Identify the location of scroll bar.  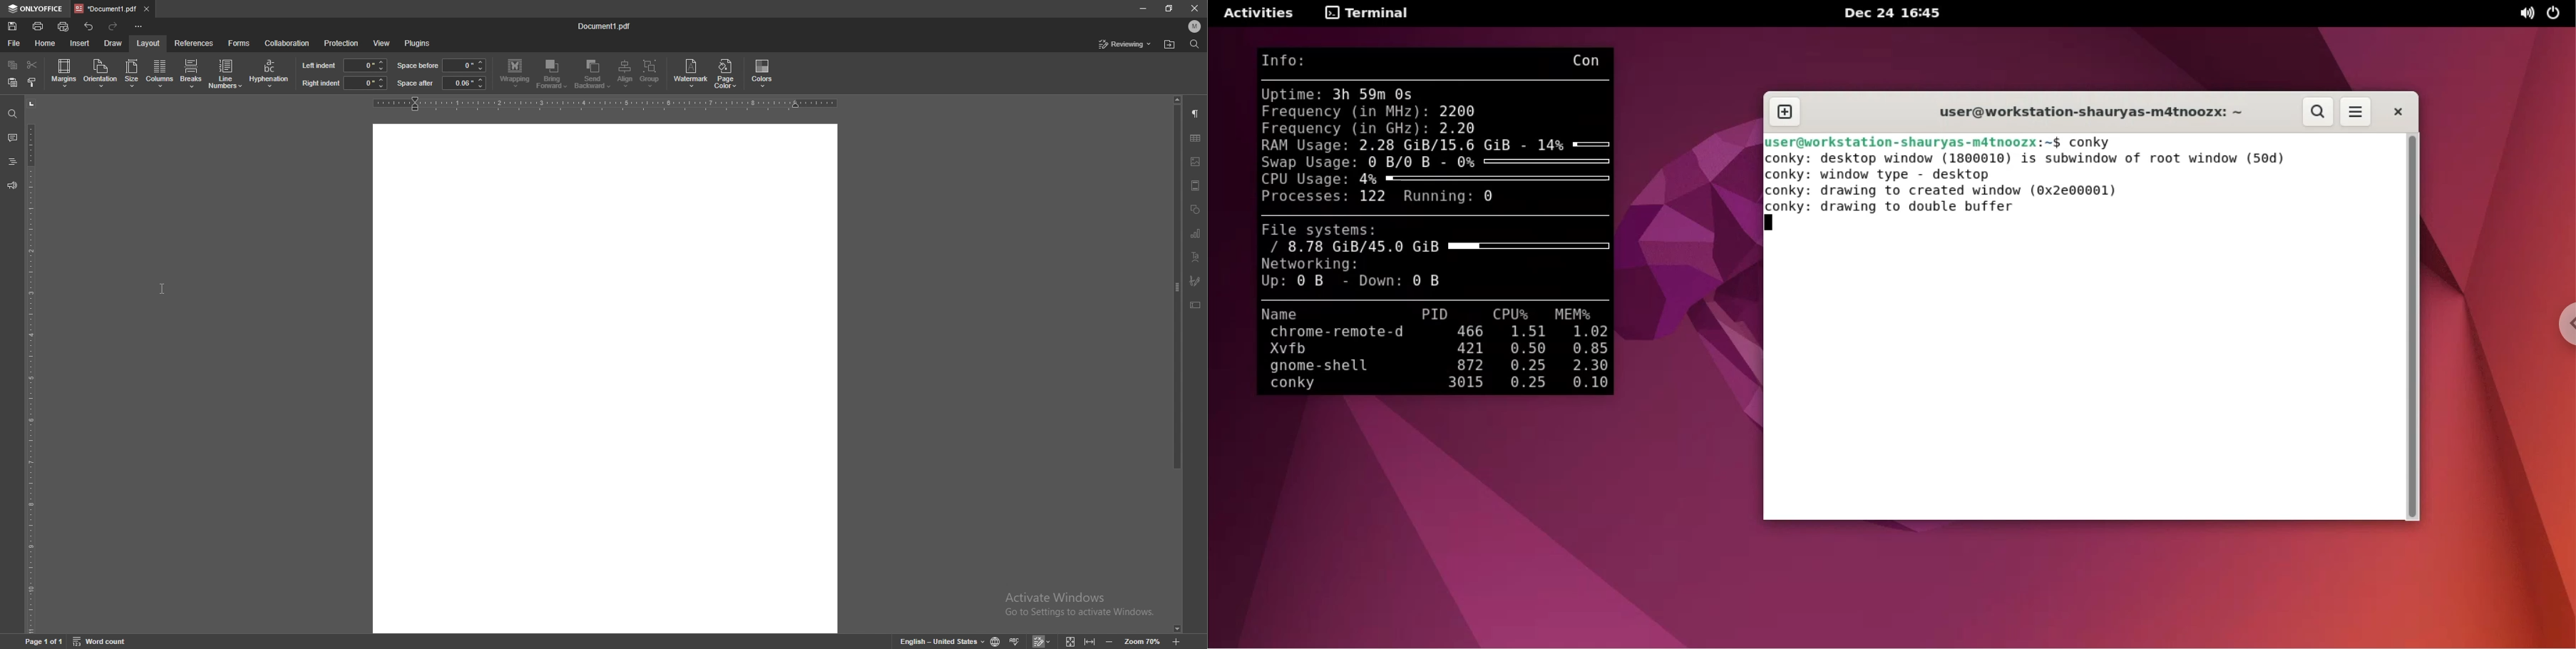
(1175, 355).